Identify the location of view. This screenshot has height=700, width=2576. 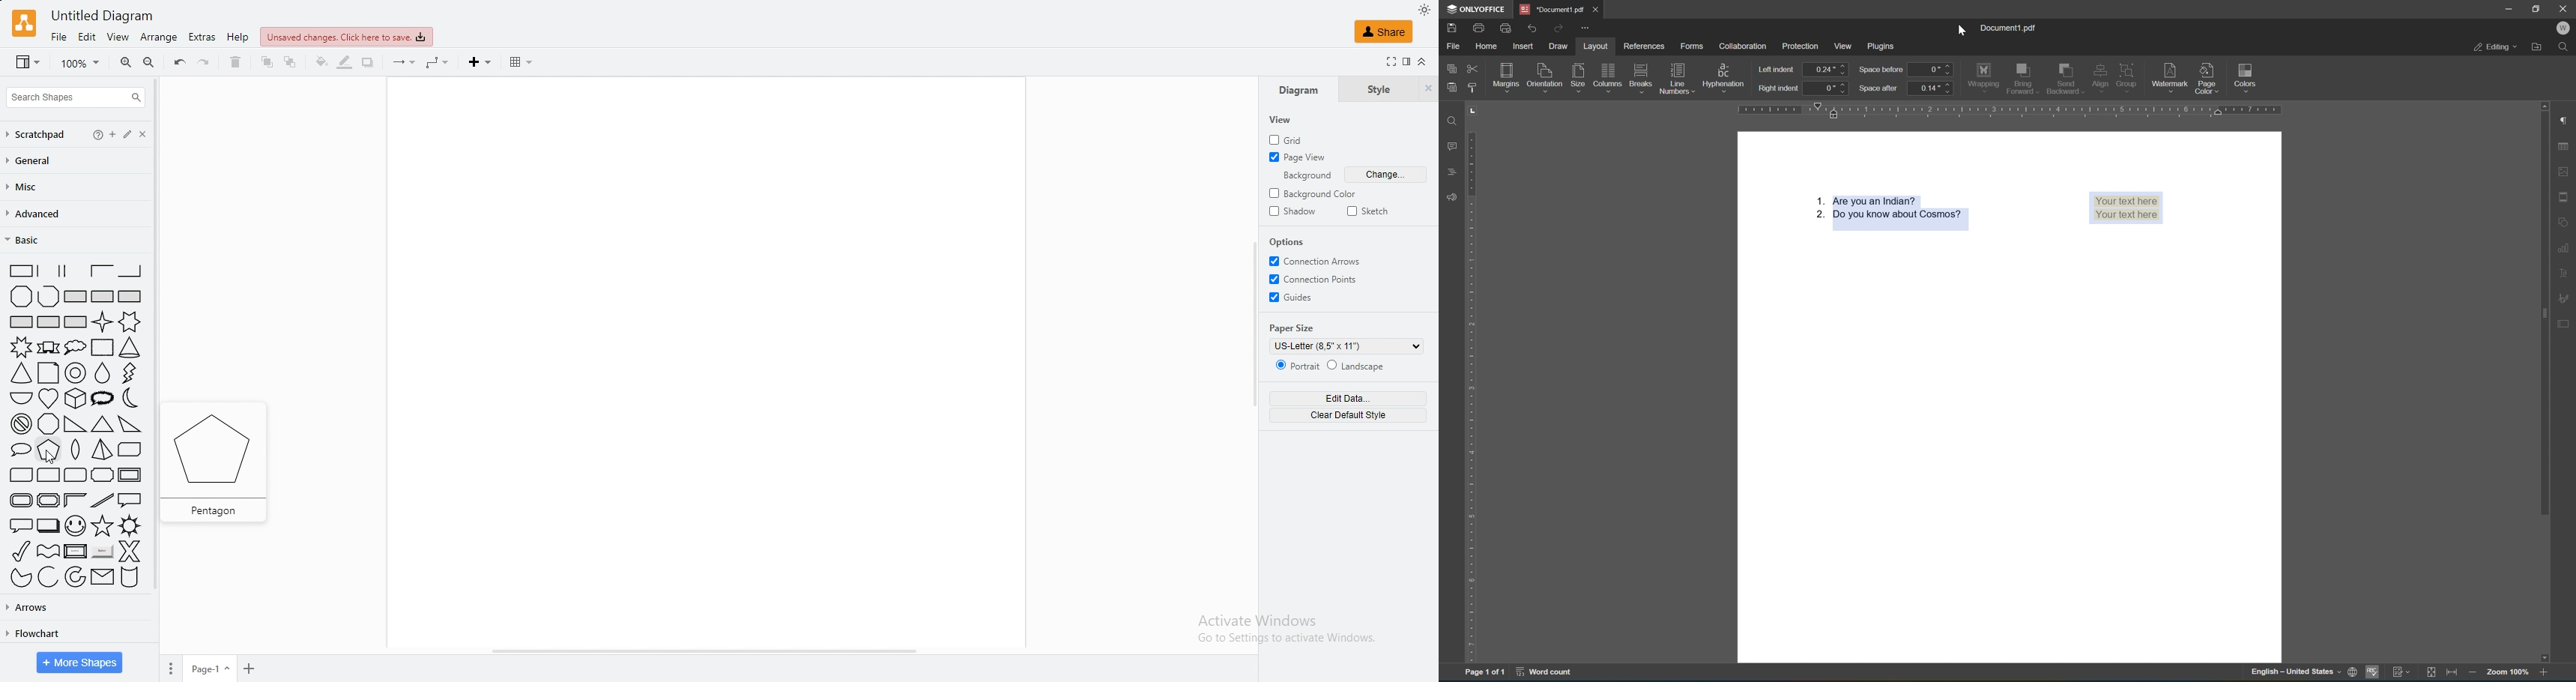
(24, 64).